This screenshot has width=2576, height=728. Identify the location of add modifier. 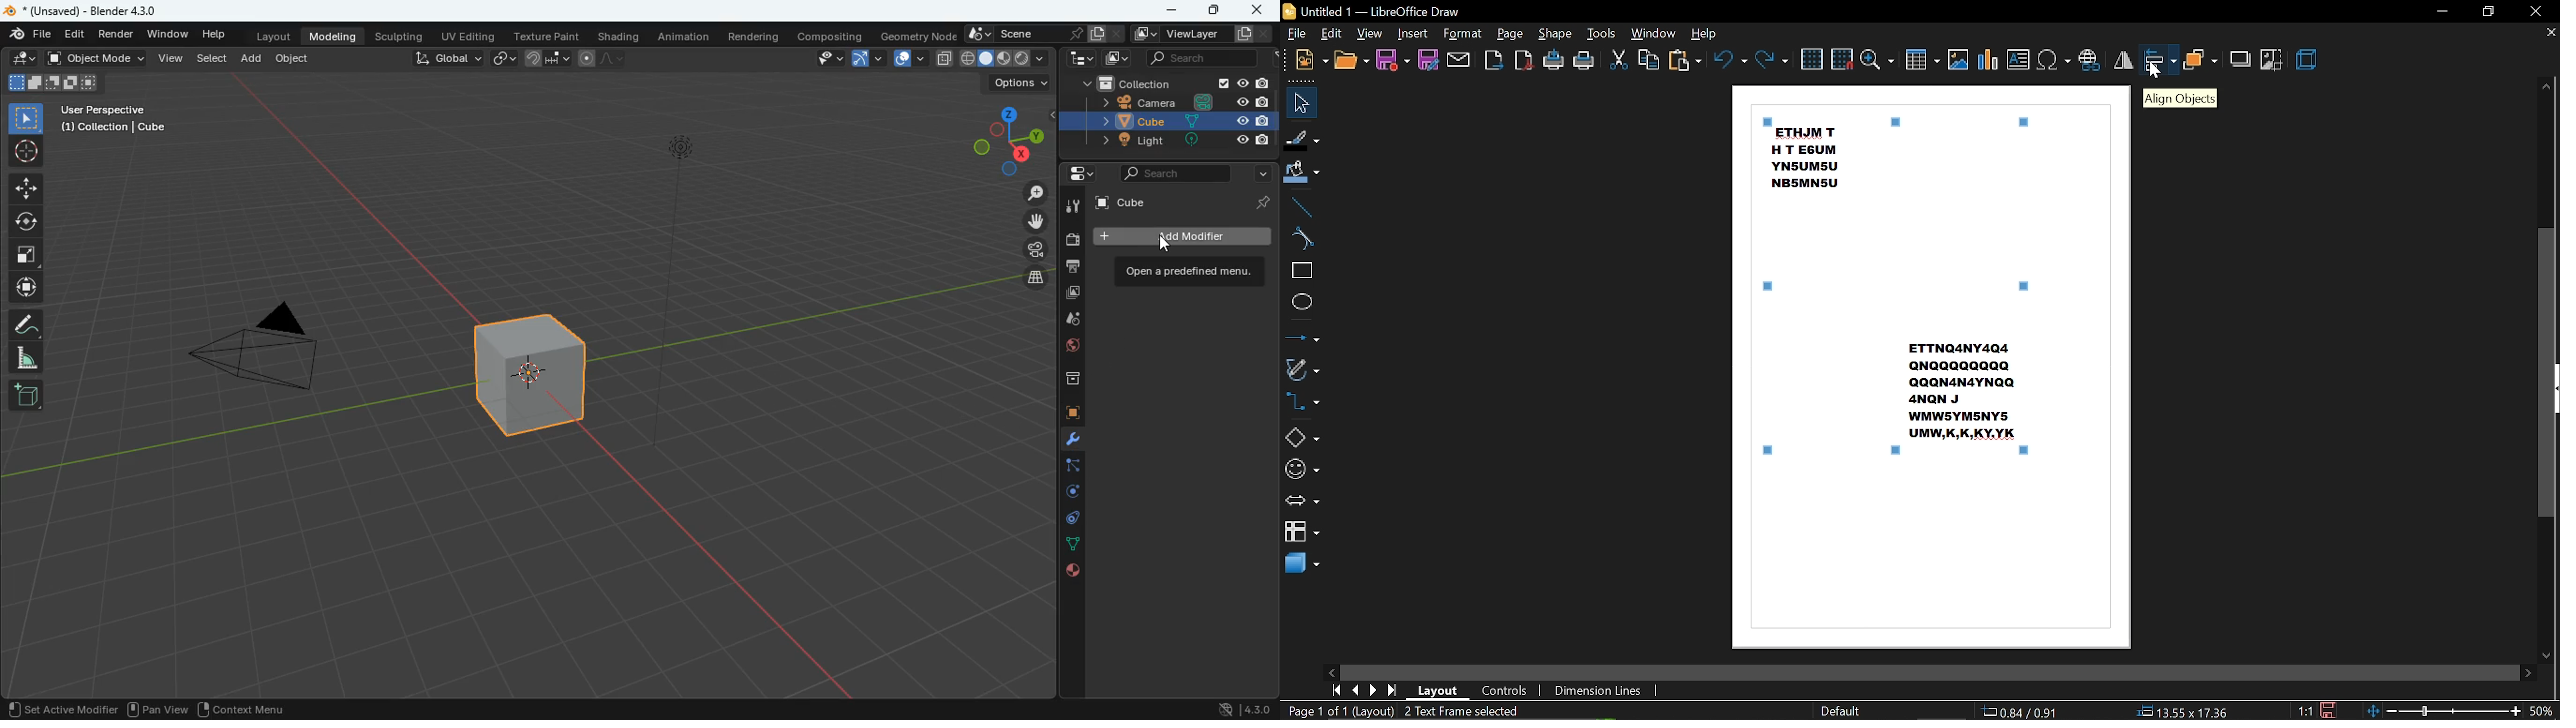
(1182, 238).